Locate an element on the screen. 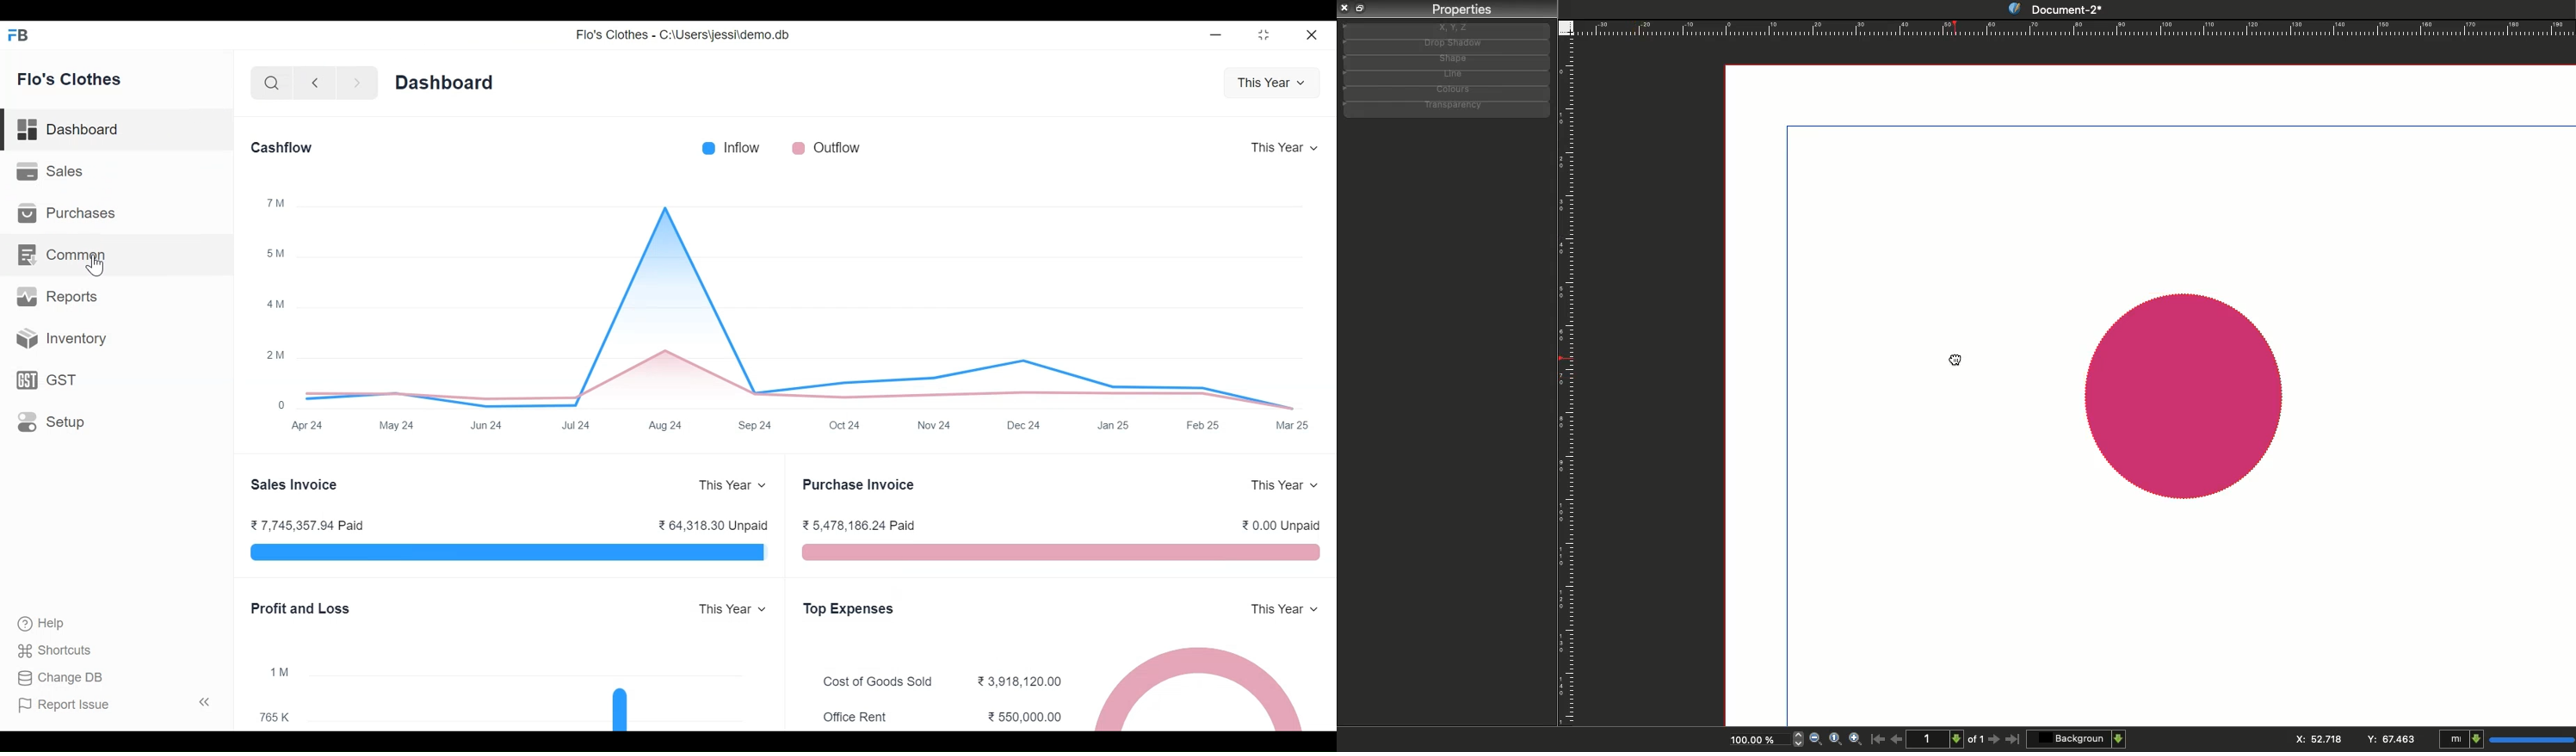  minimize is located at coordinates (1219, 36).